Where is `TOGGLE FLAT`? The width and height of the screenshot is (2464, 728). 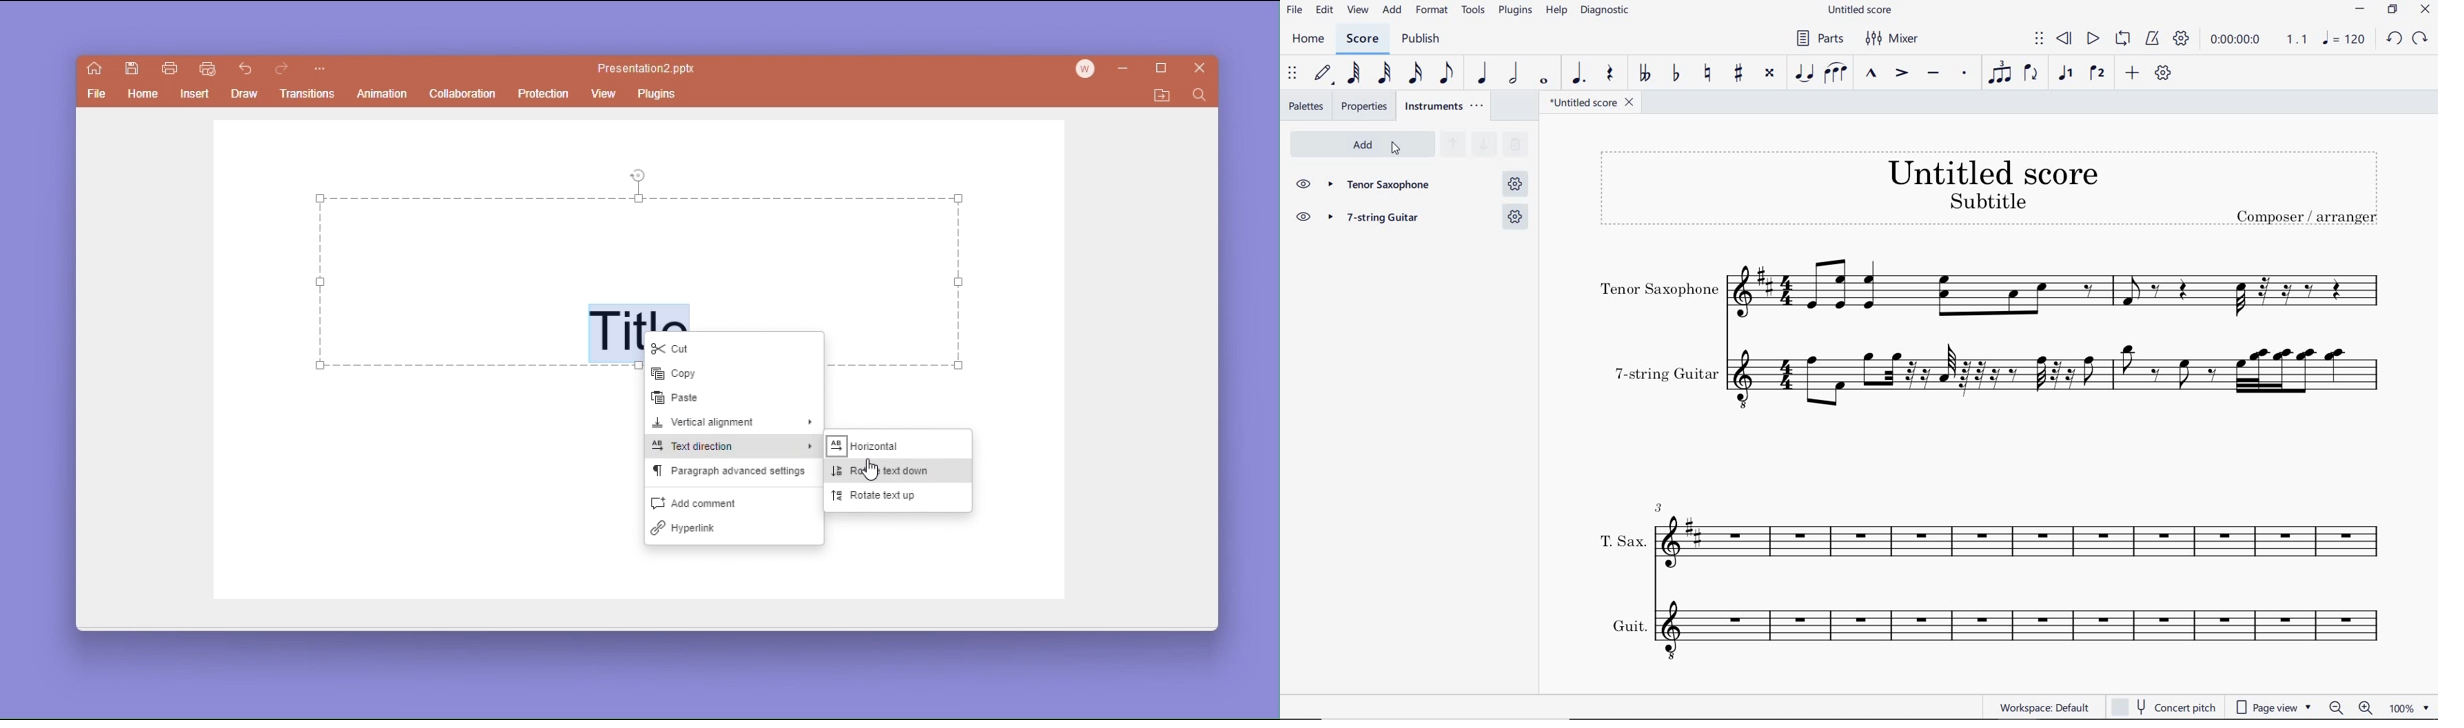
TOGGLE FLAT is located at coordinates (1679, 72).